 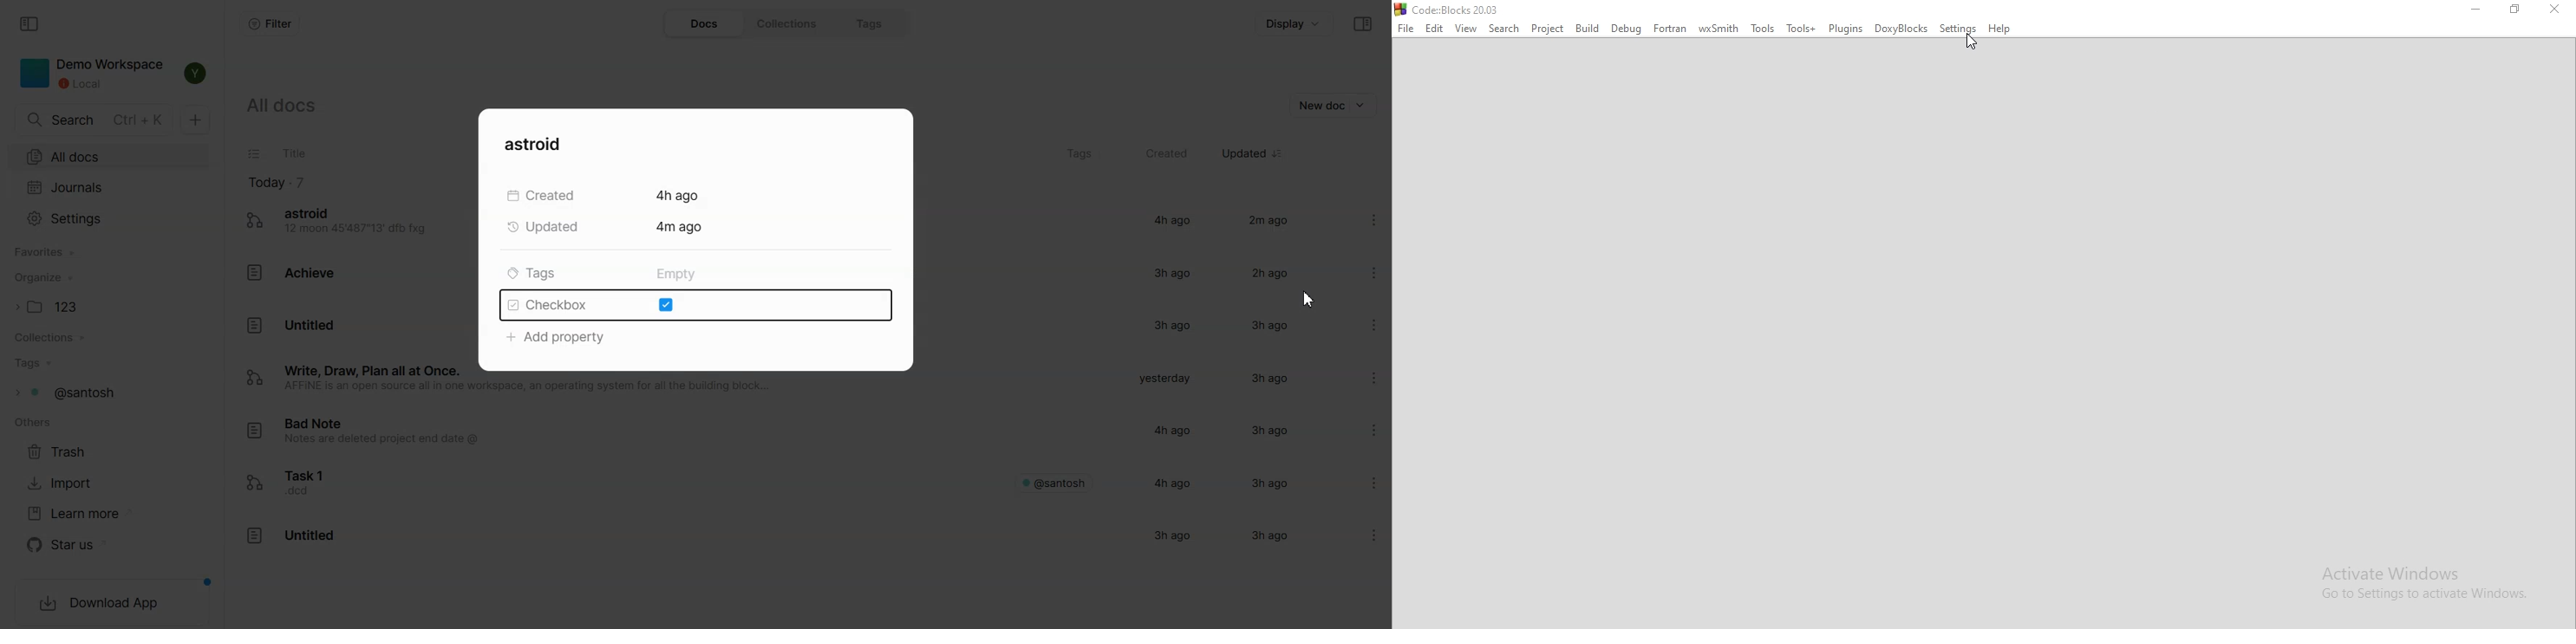 I want to click on Collapse sidebar, so click(x=31, y=24).